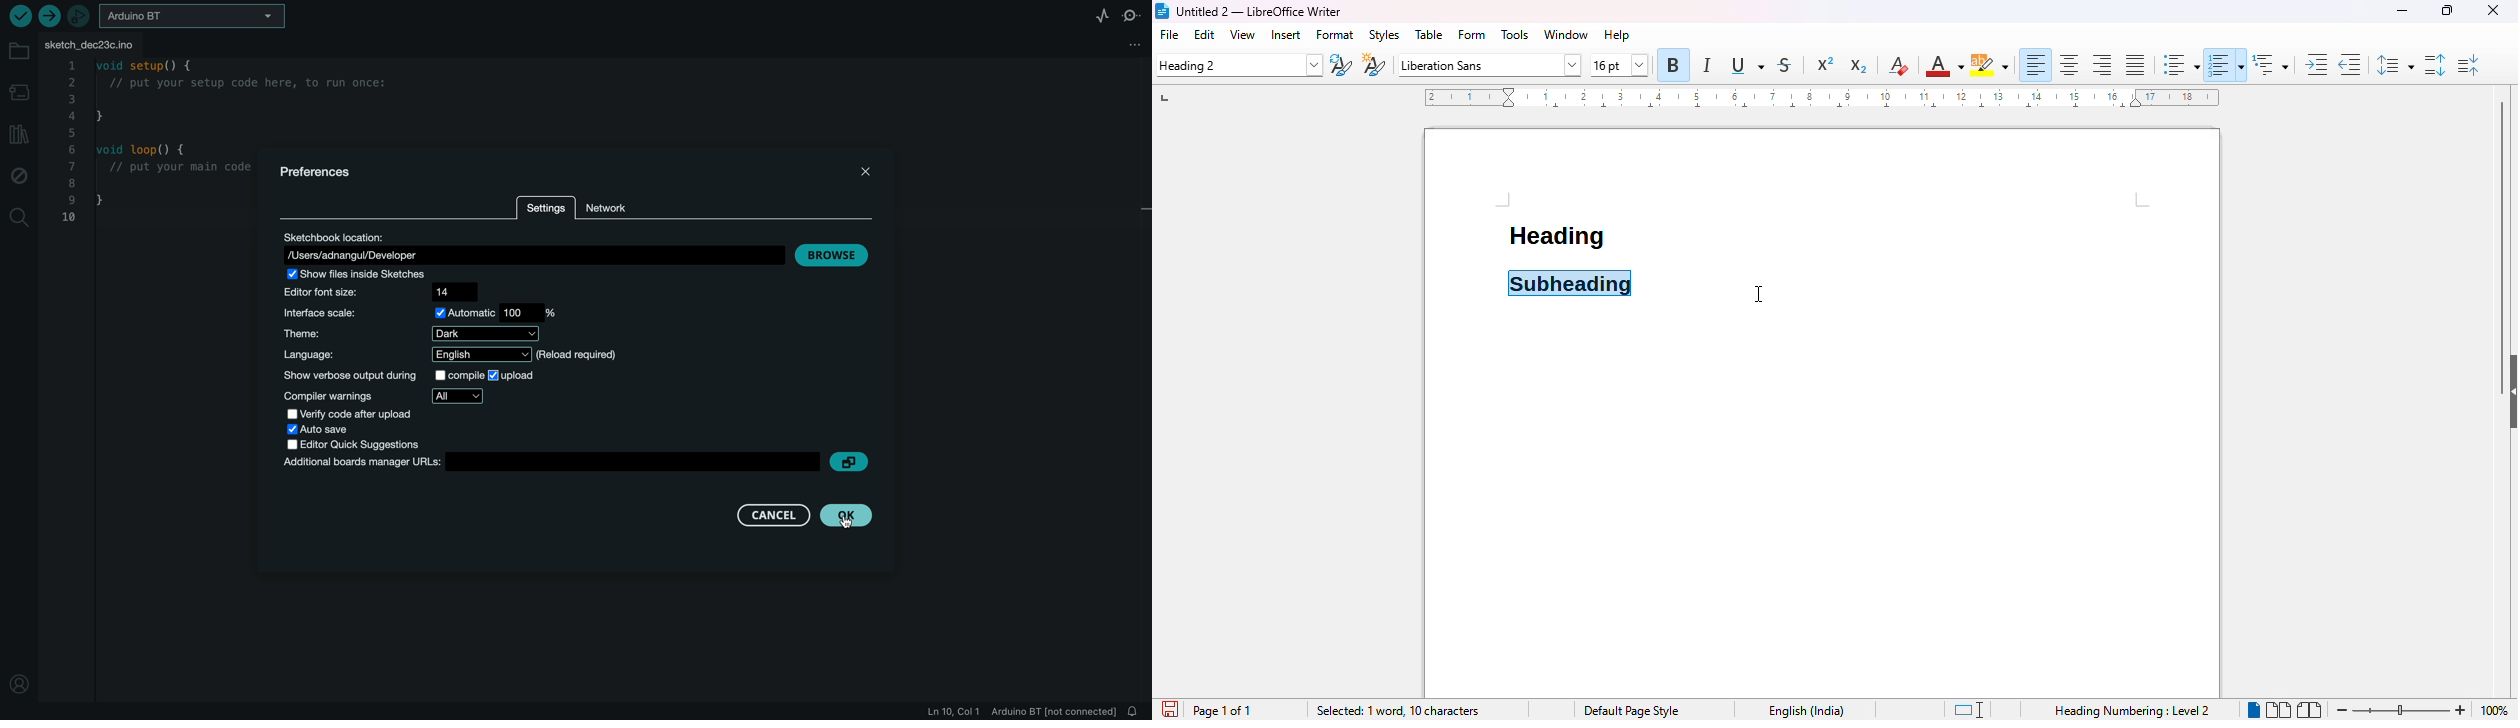  Describe the element at coordinates (2402, 11) in the screenshot. I see `minimize` at that location.